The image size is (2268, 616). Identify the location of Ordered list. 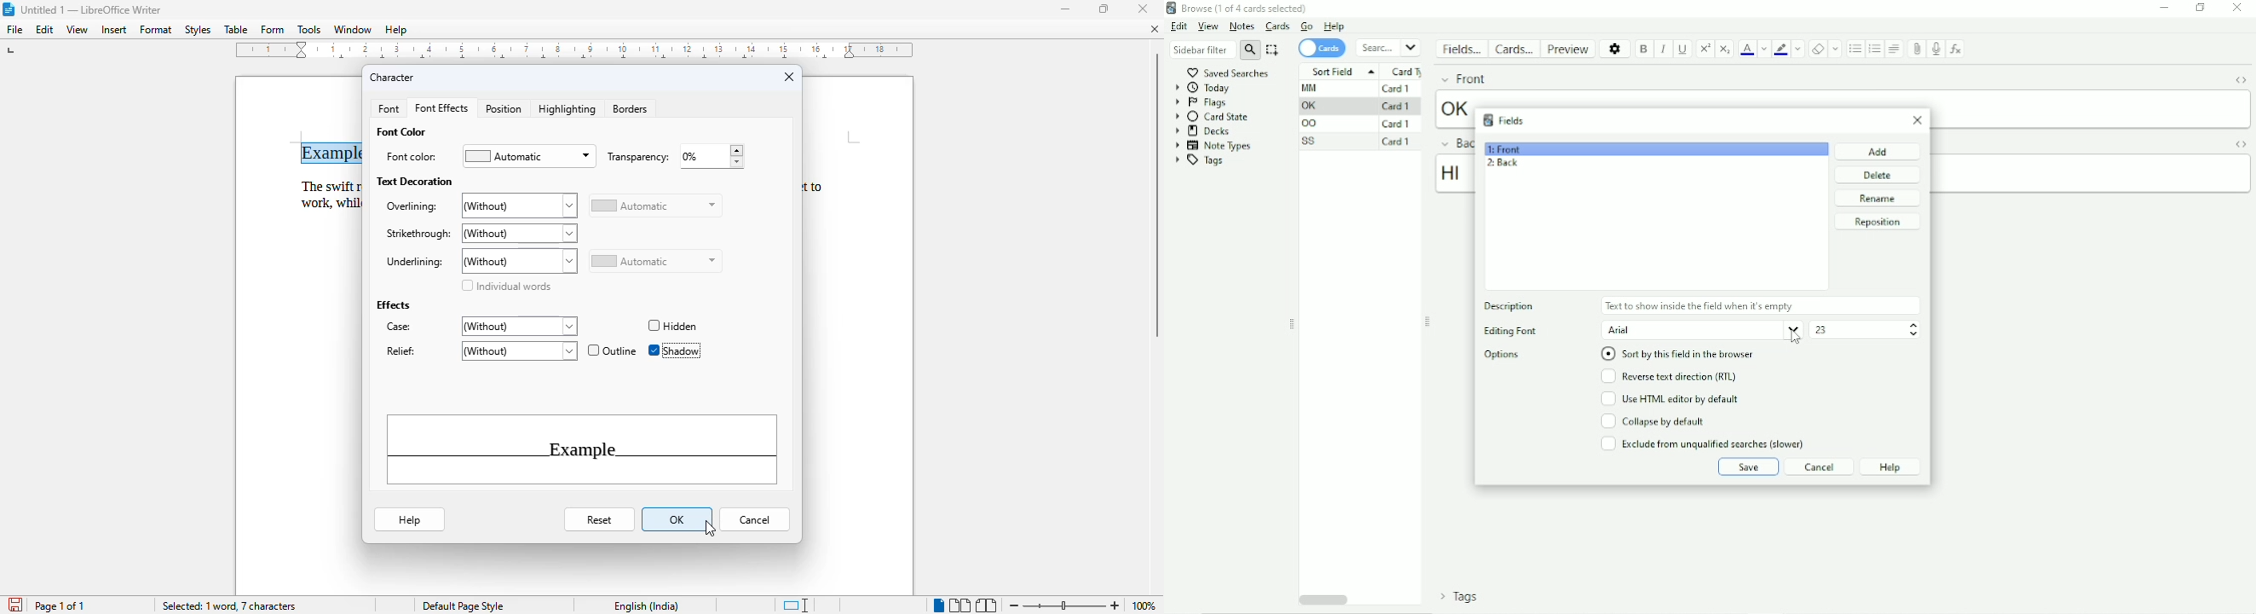
(1875, 49).